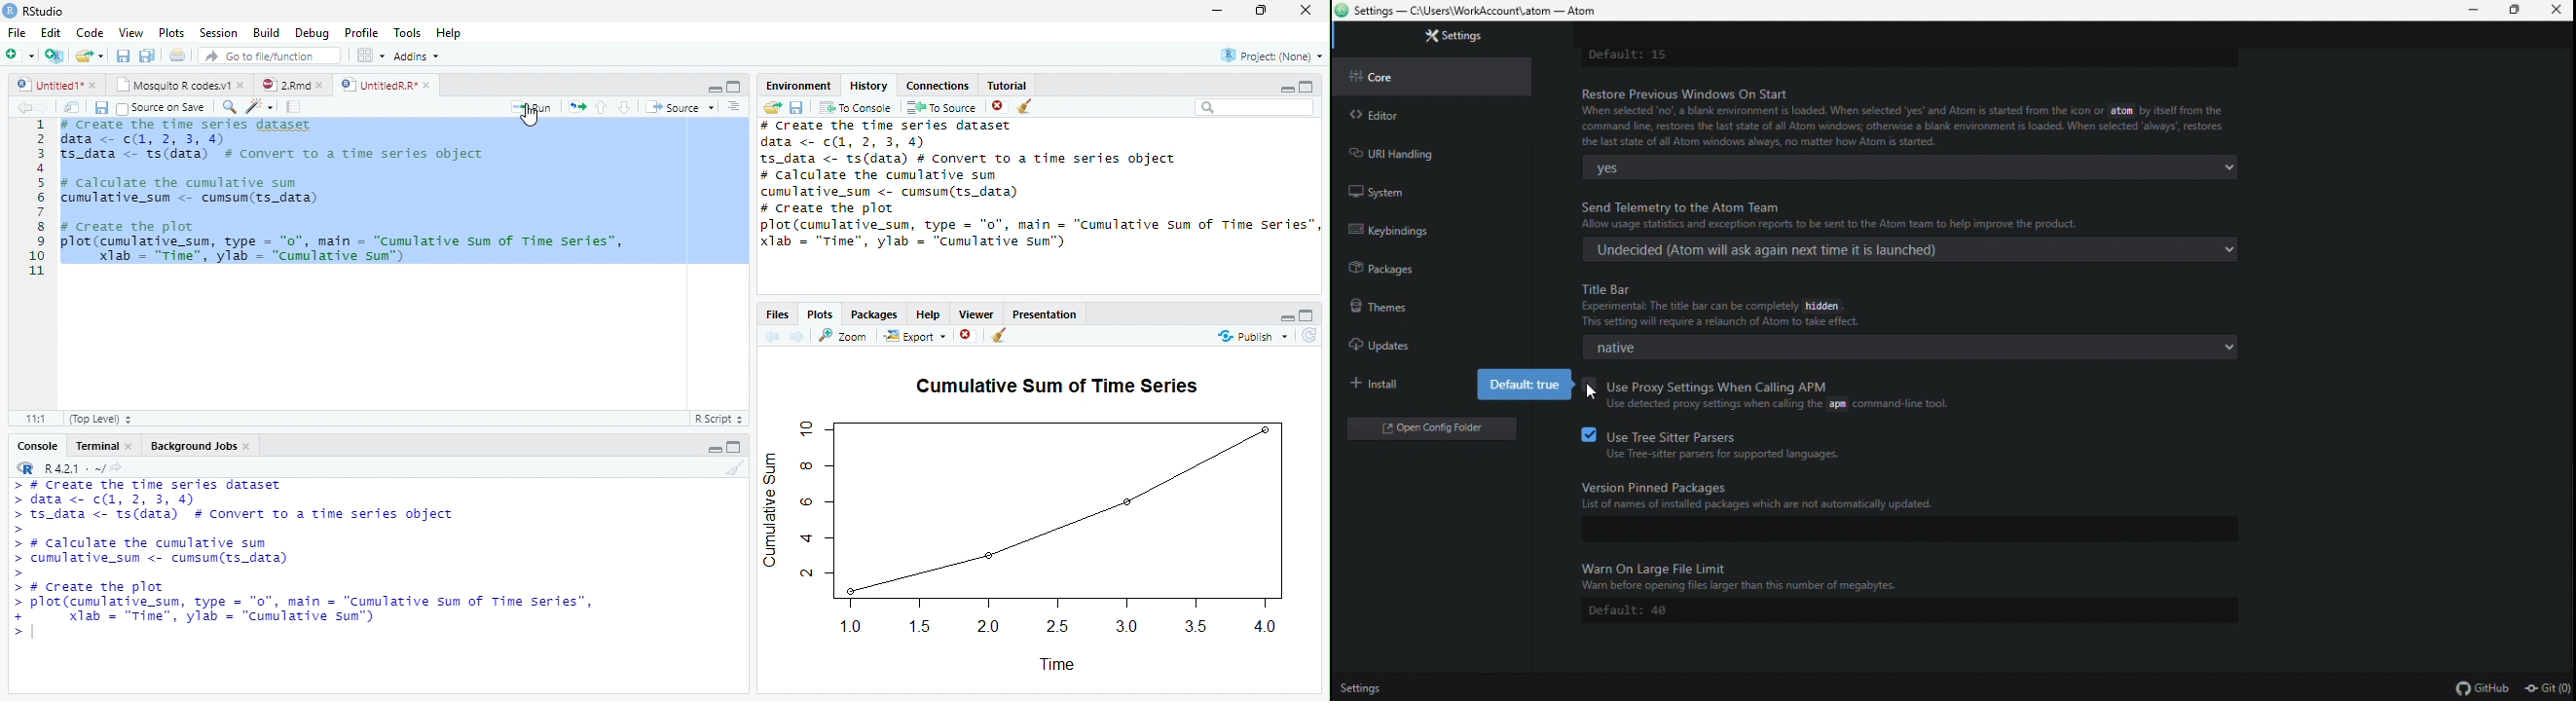  What do you see at coordinates (1009, 84) in the screenshot?
I see `Tutorial` at bounding box center [1009, 84].